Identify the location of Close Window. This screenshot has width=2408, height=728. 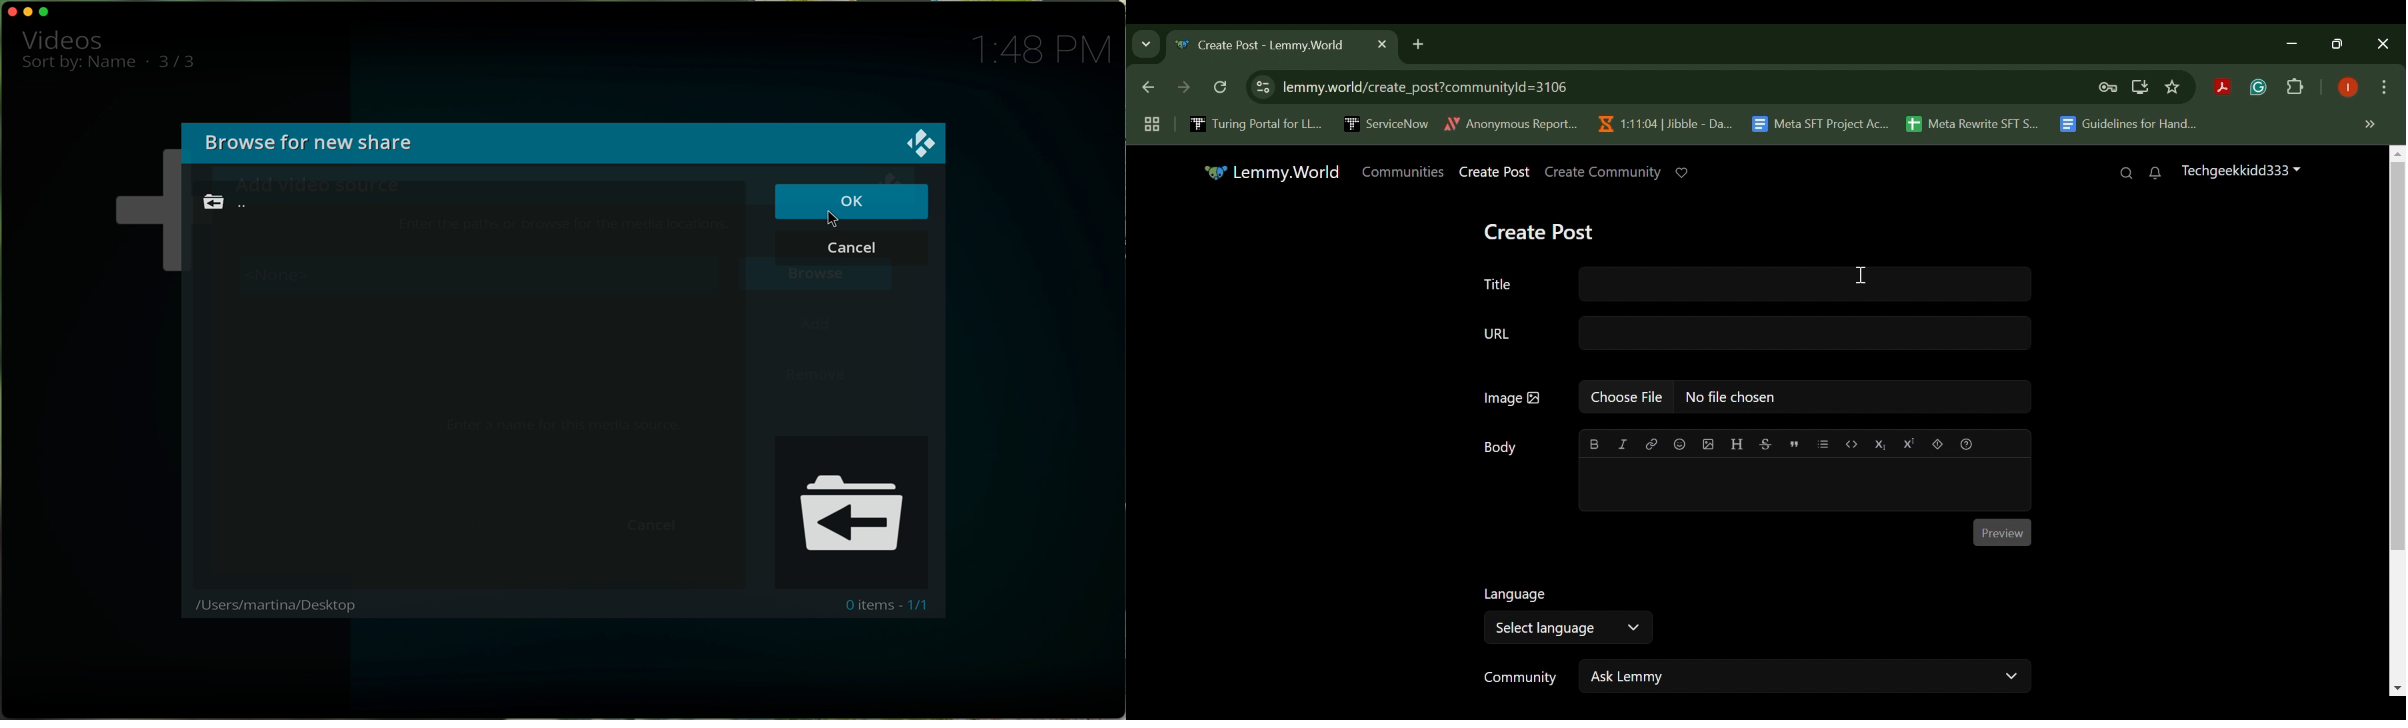
(2384, 44).